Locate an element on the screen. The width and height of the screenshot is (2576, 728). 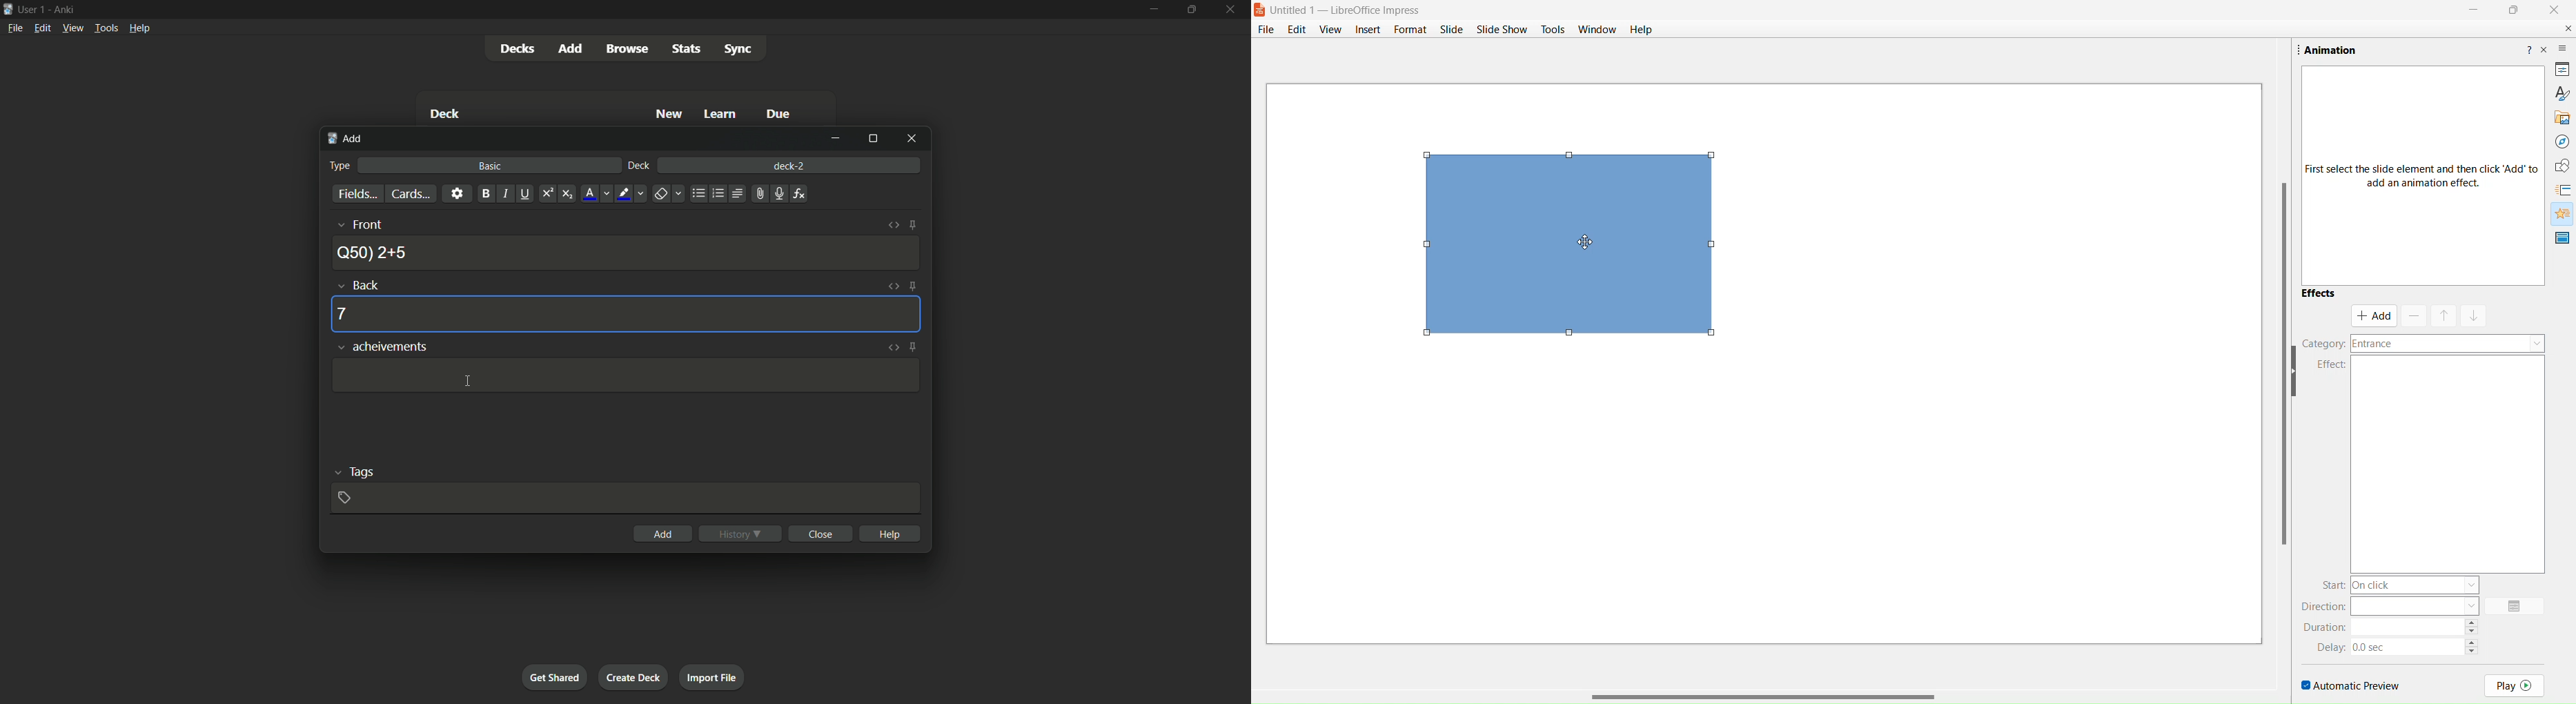
back is located at coordinates (359, 285).